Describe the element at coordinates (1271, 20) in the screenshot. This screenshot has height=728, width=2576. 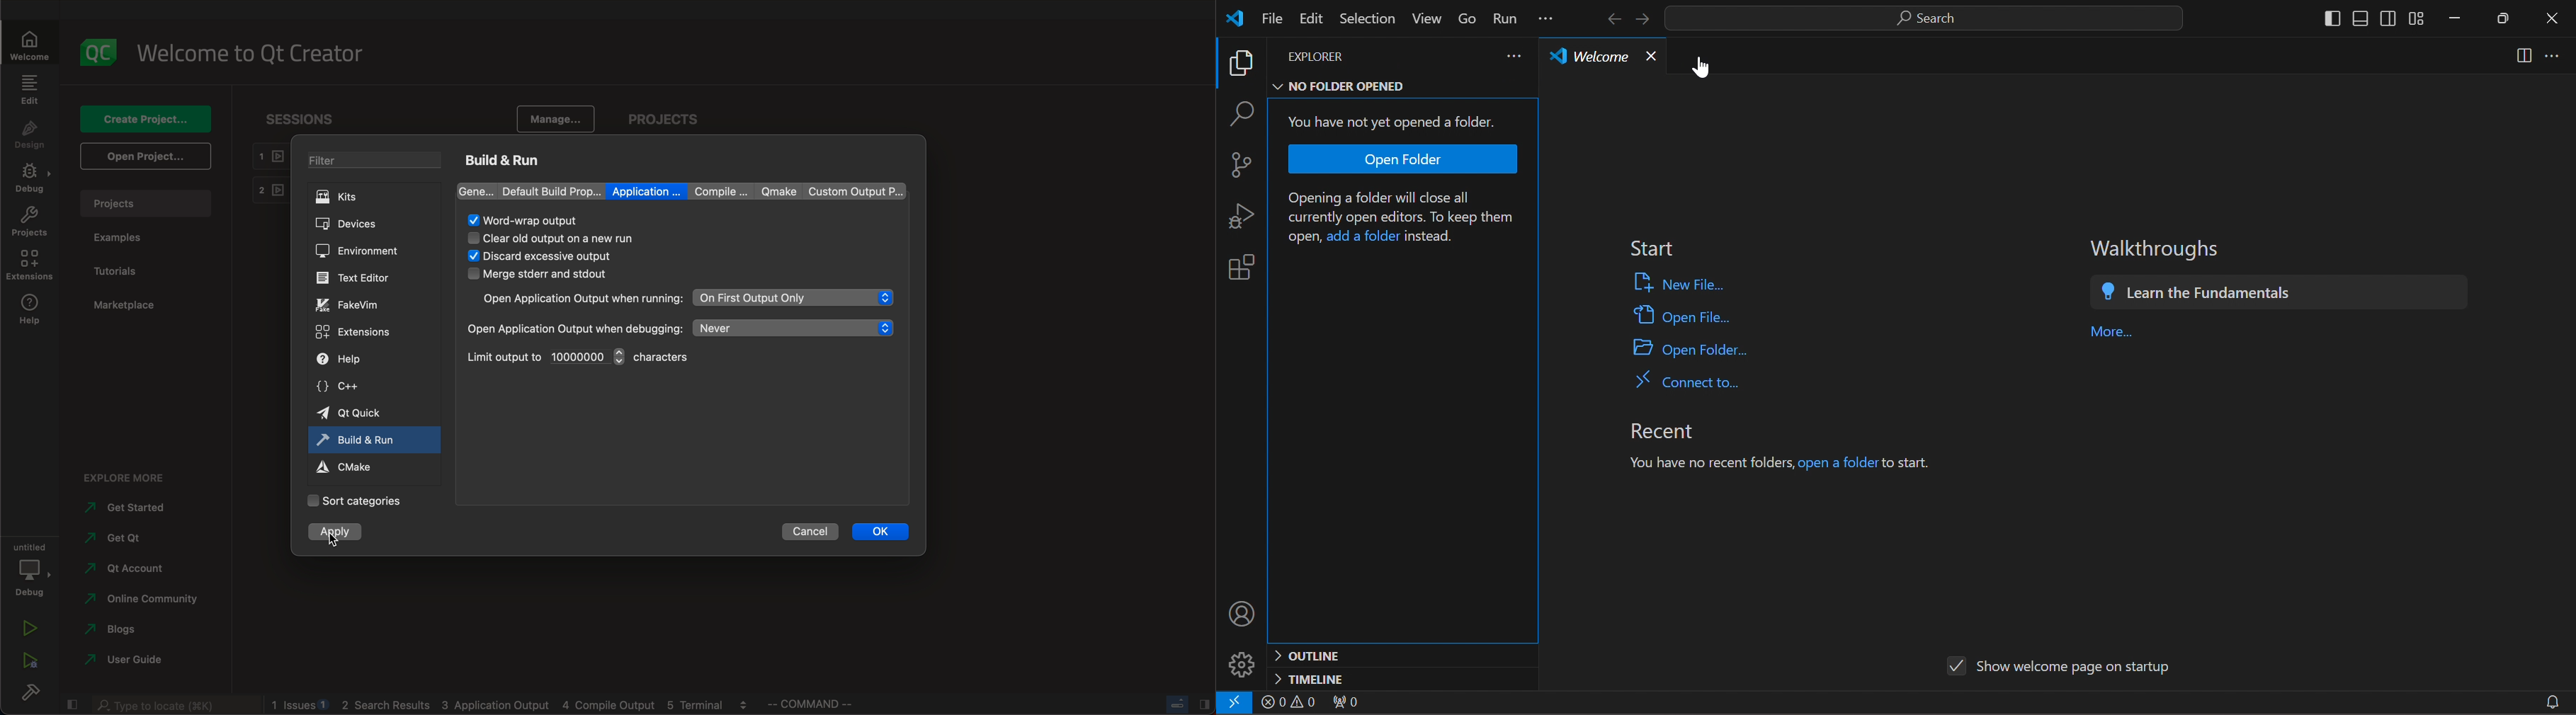
I see `file` at that location.